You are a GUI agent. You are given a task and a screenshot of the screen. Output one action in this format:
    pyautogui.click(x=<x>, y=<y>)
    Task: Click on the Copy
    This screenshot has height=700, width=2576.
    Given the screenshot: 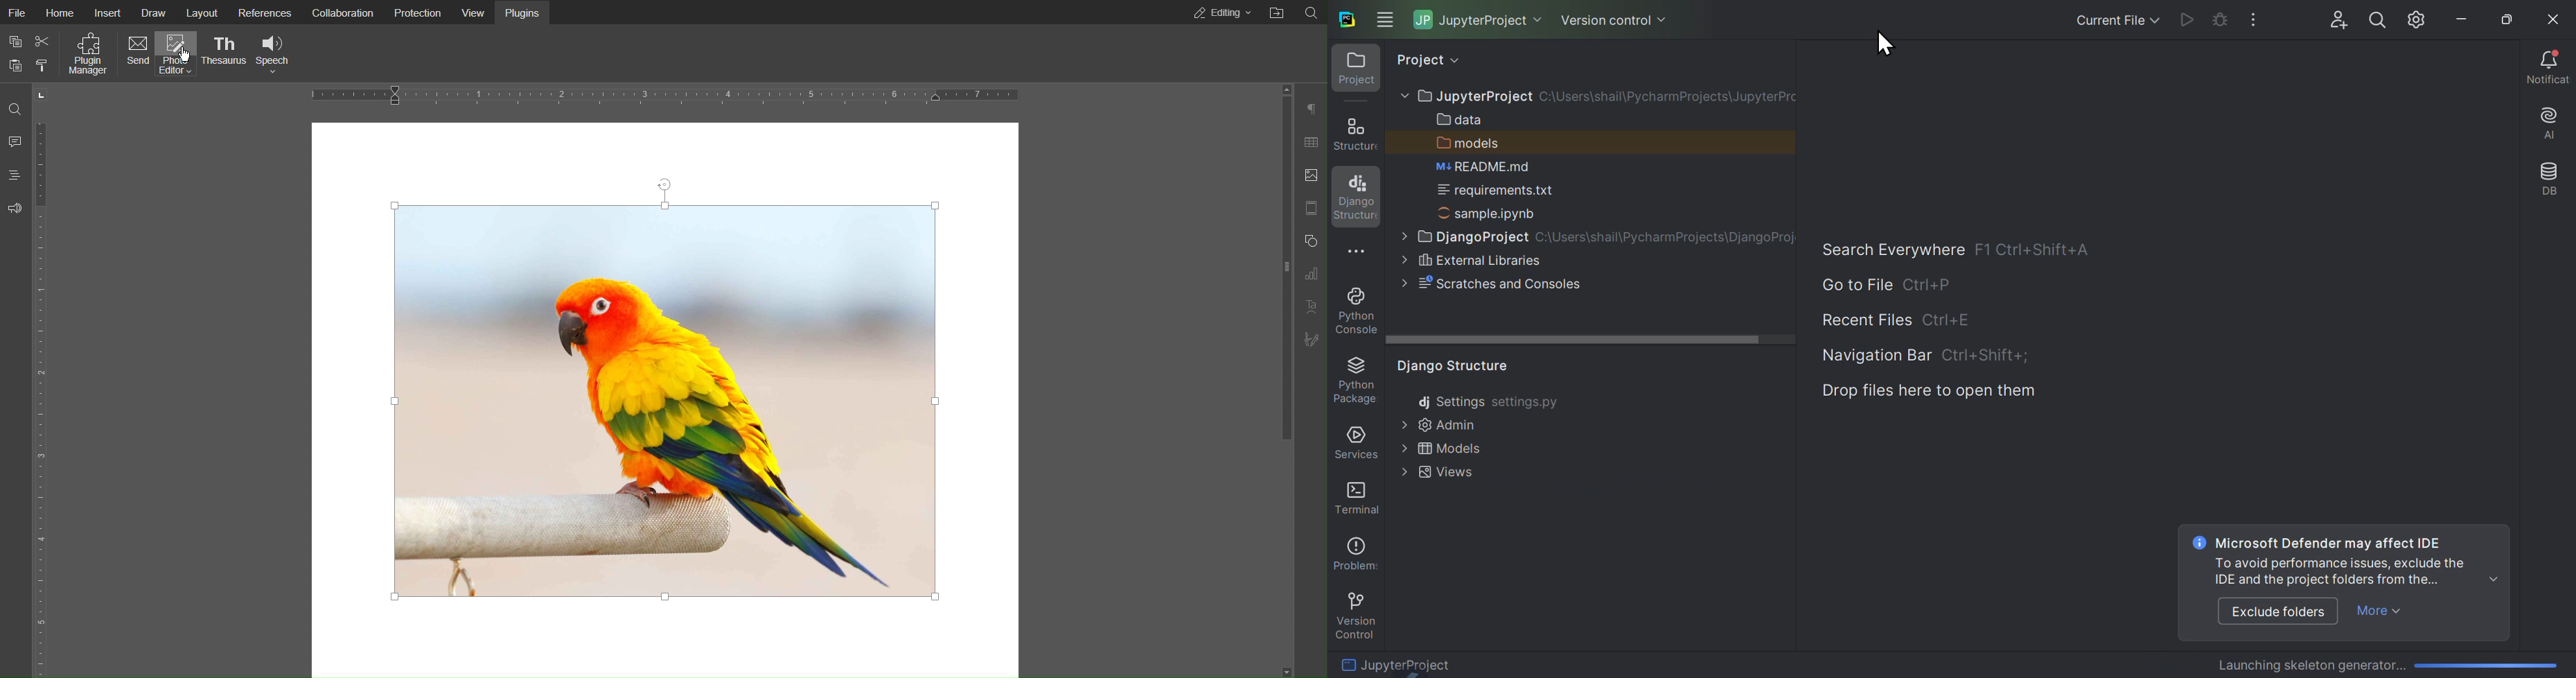 What is the action you would take?
    pyautogui.click(x=14, y=40)
    